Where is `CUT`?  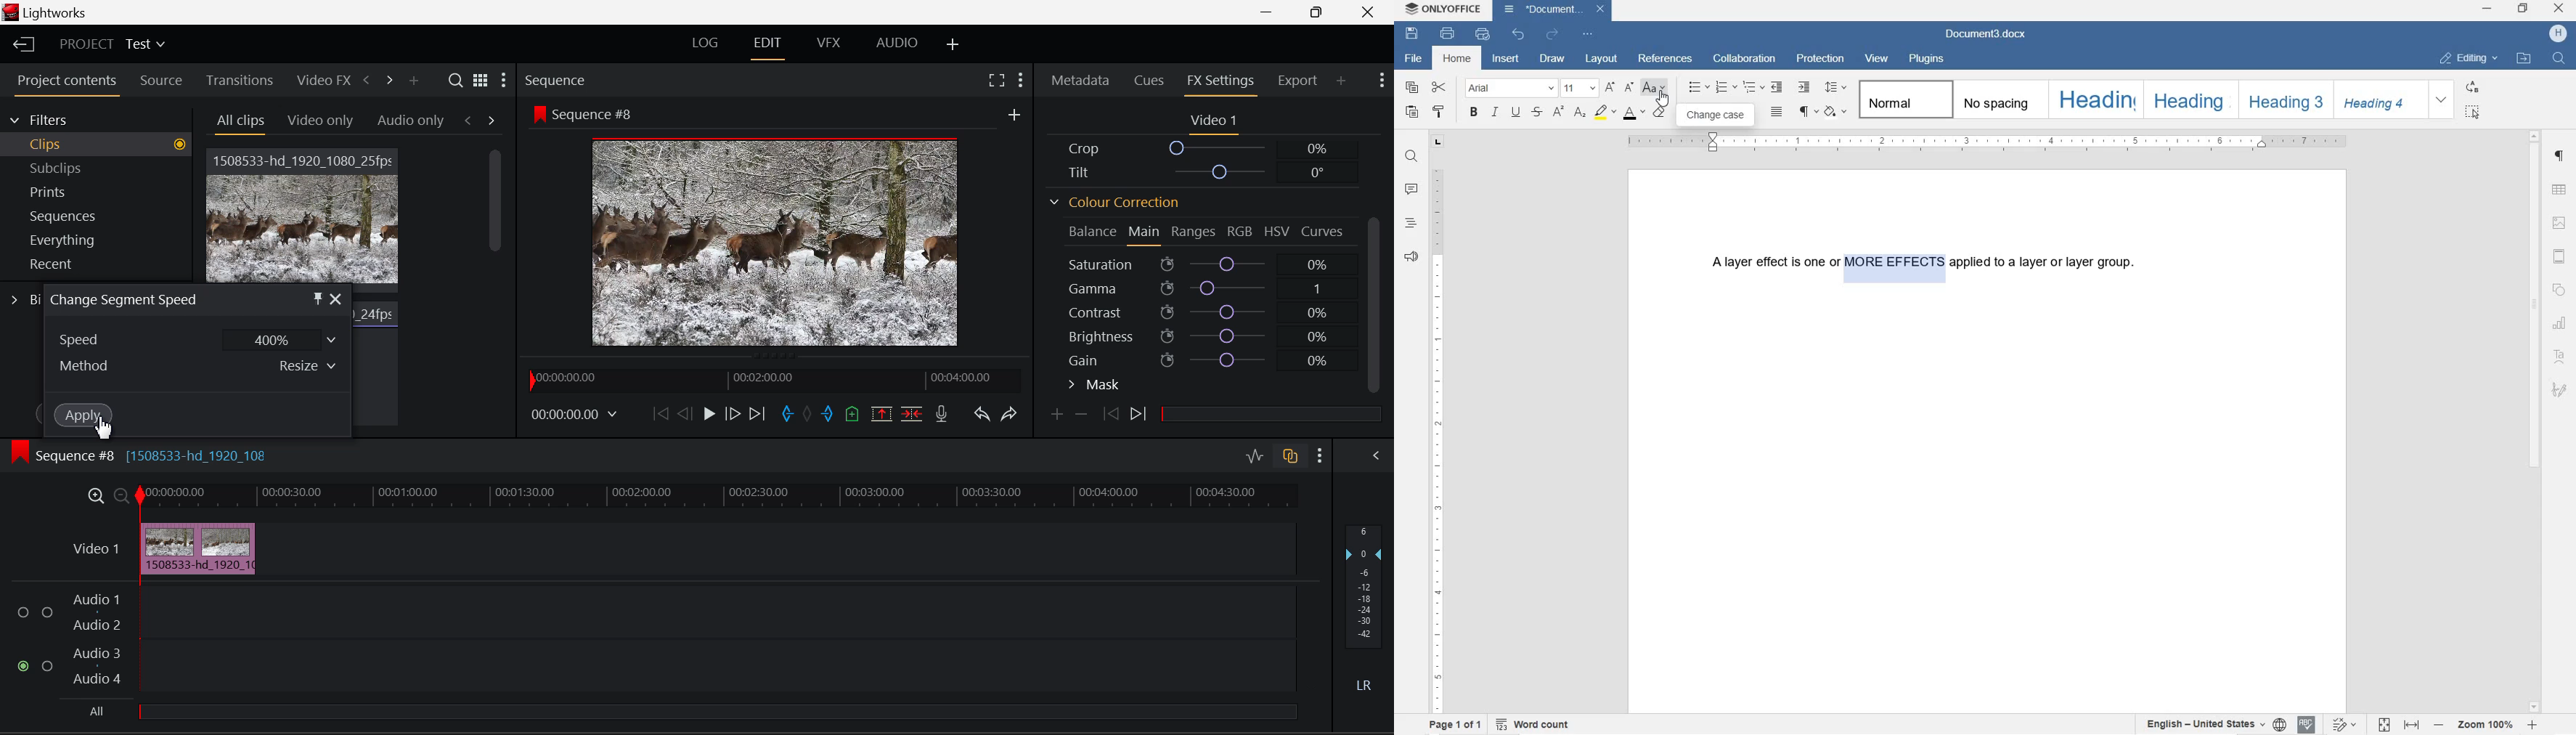
CUT is located at coordinates (1439, 87).